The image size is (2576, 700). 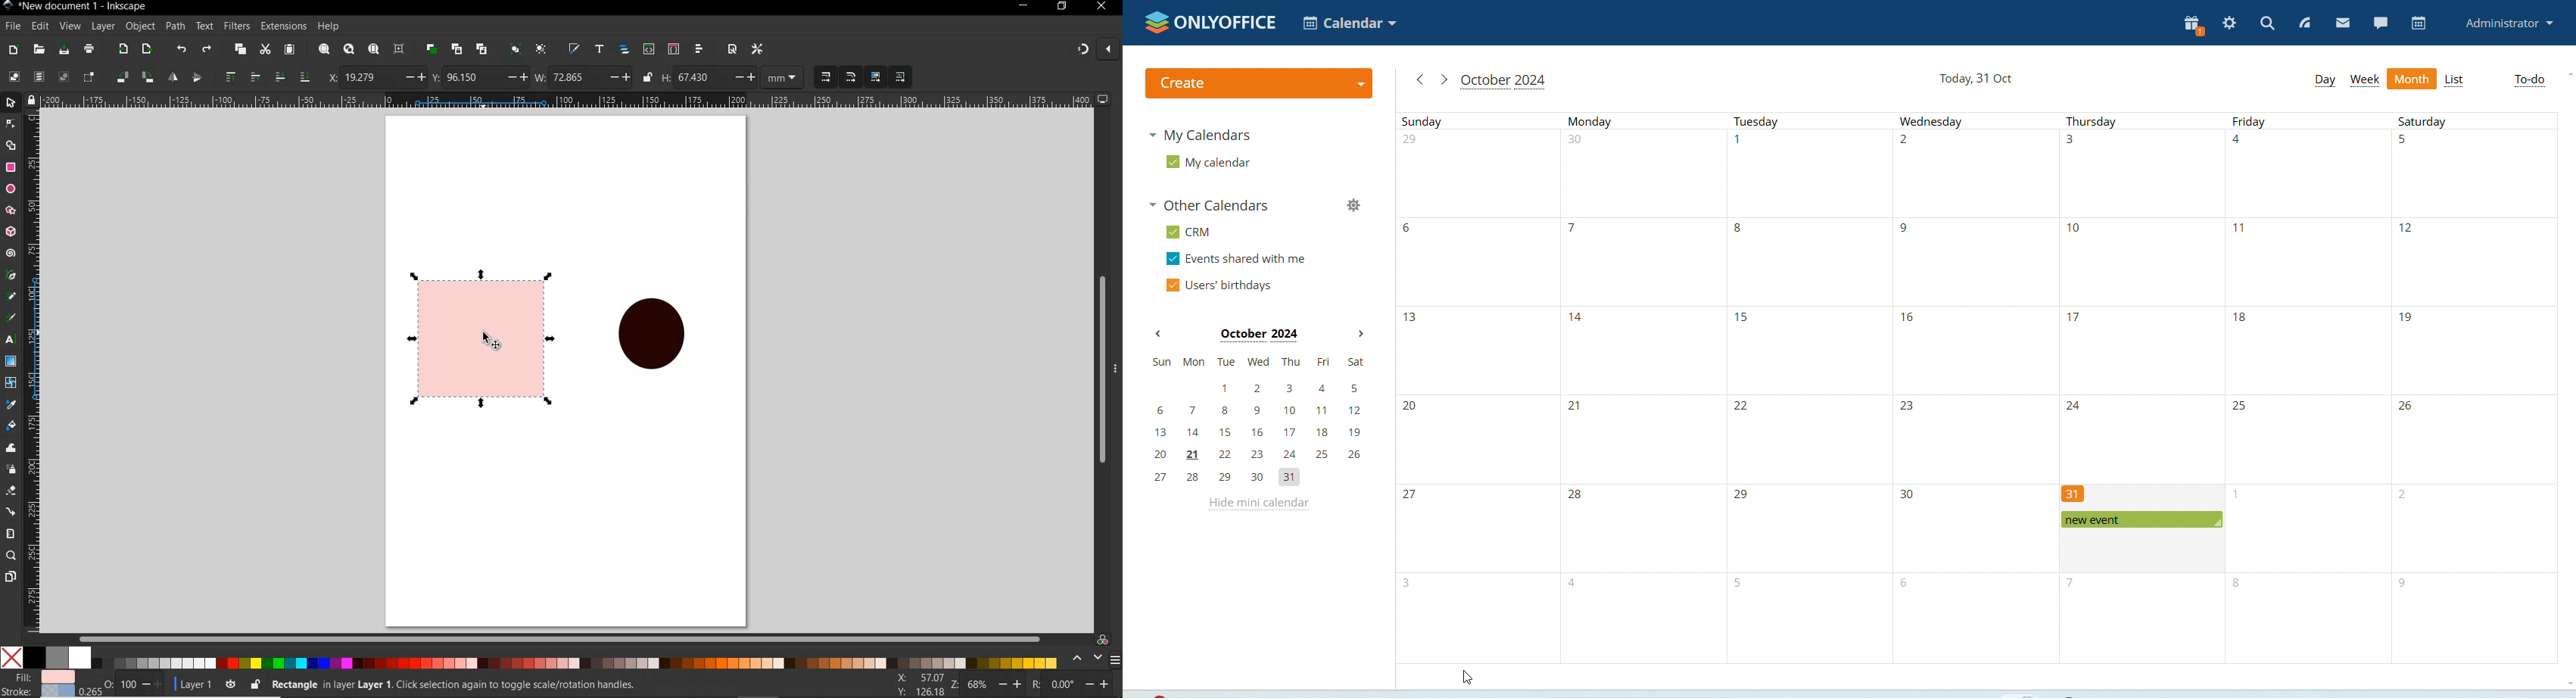 I want to click on paste, so click(x=289, y=49).